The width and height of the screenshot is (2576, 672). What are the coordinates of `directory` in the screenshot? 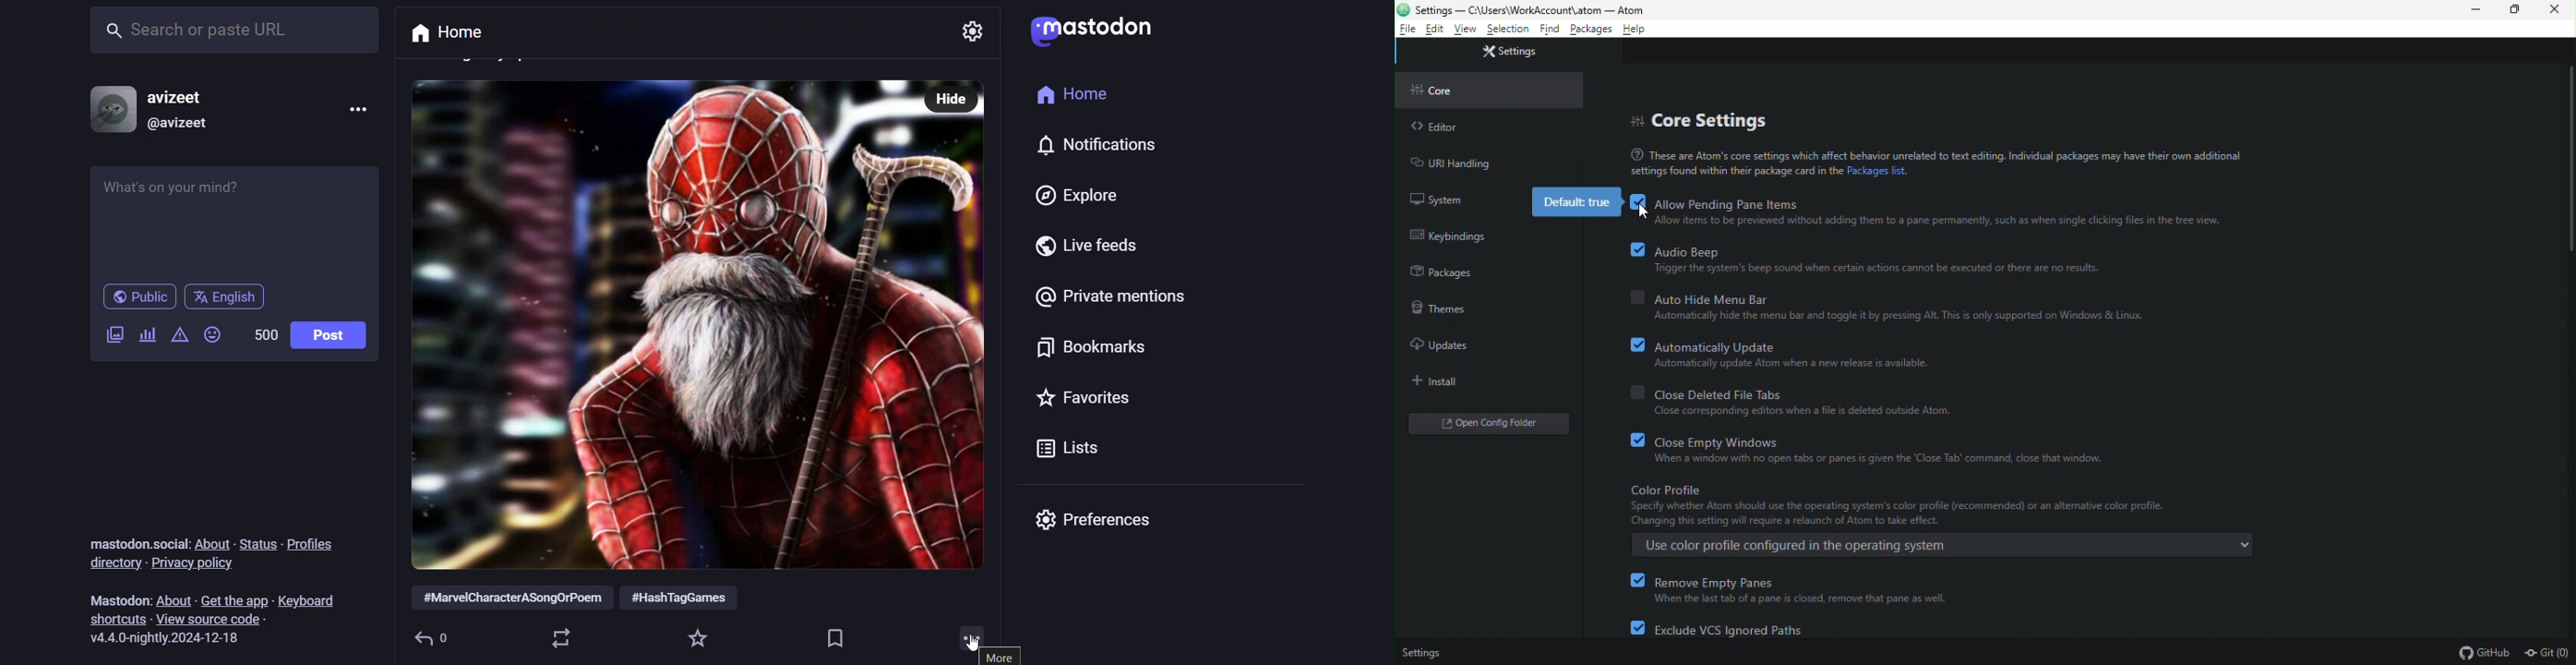 It's located at (111, 563).